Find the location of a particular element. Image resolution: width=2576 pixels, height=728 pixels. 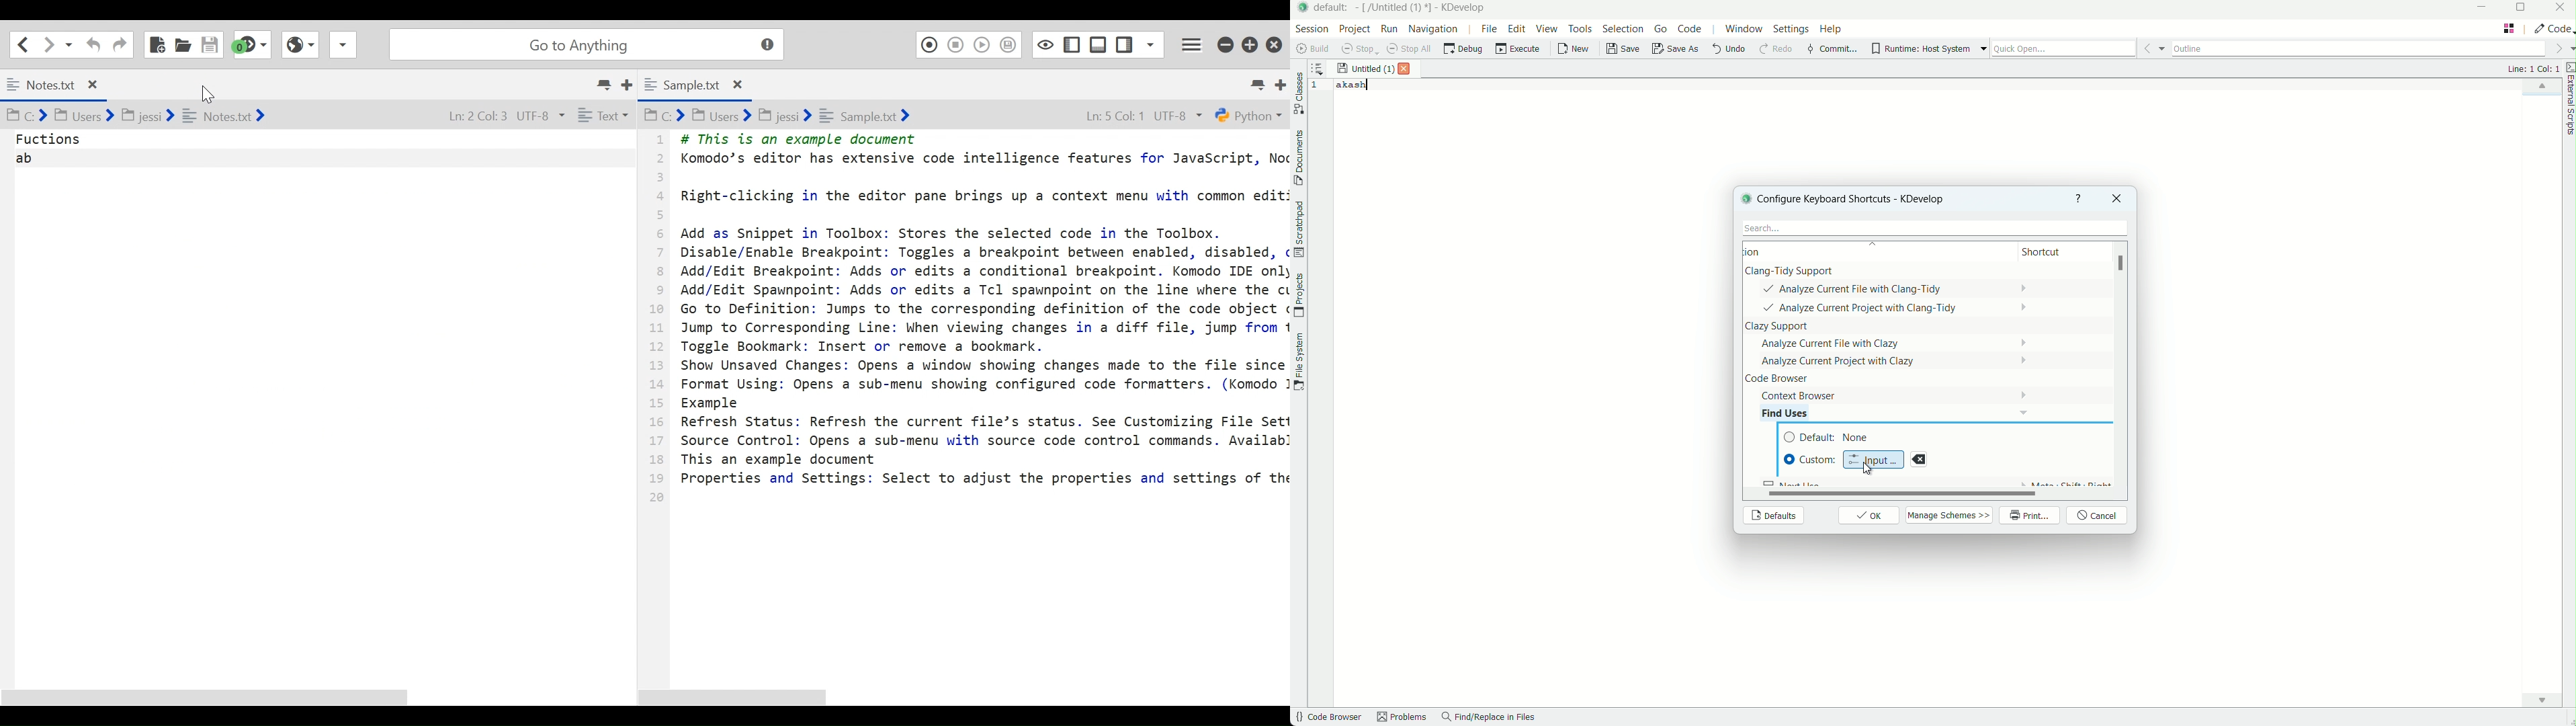

UTF-8 is located at coordinates (538, 114).